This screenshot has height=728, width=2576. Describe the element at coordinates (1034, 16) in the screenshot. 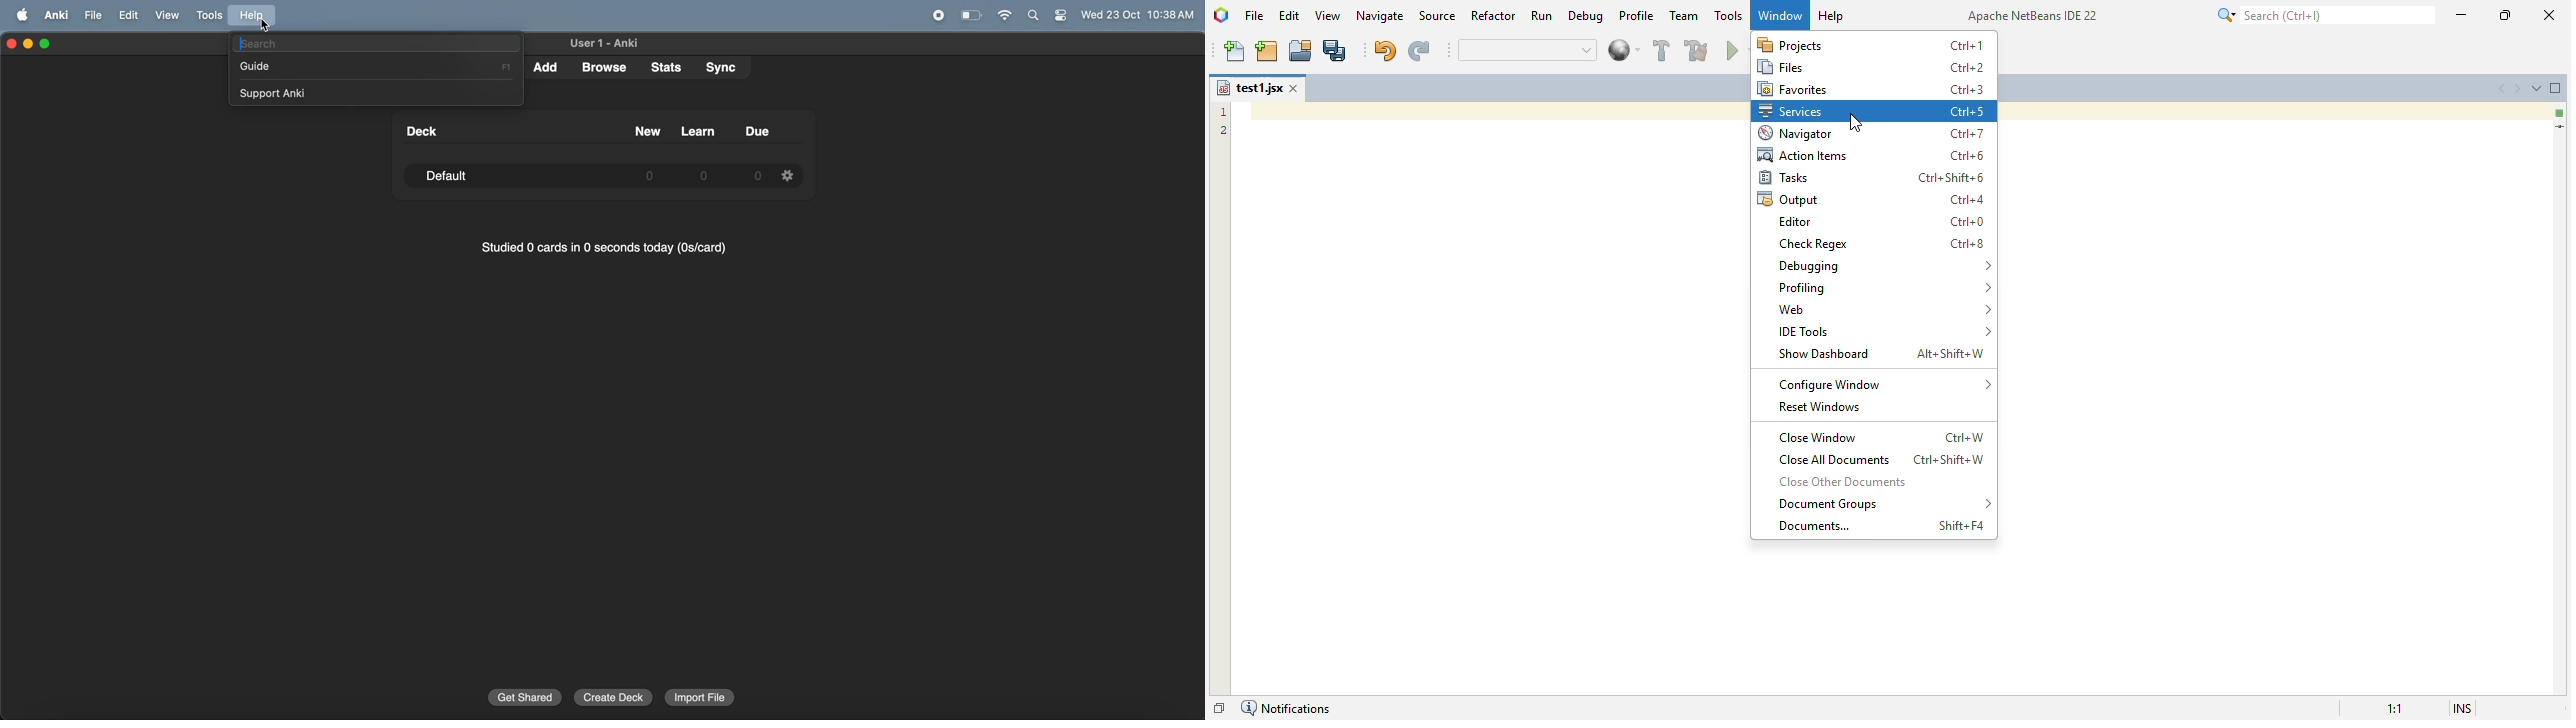

I see `Search` at that location.